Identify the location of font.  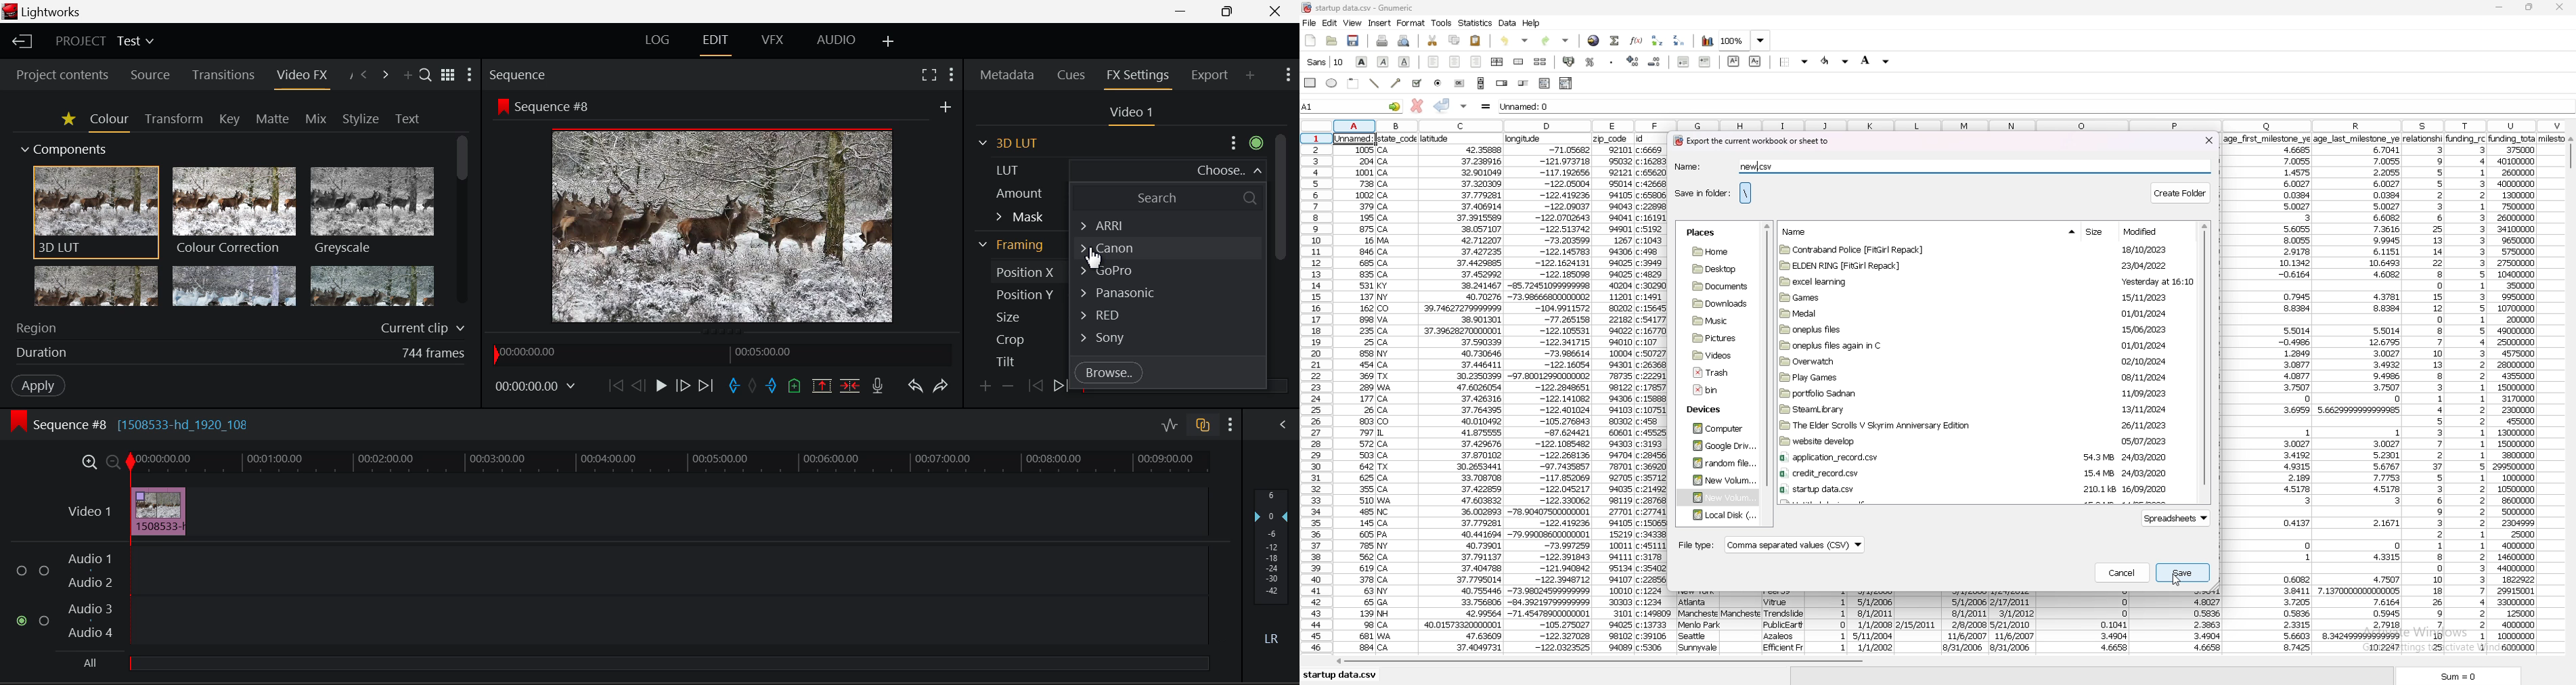
(1325, 62).